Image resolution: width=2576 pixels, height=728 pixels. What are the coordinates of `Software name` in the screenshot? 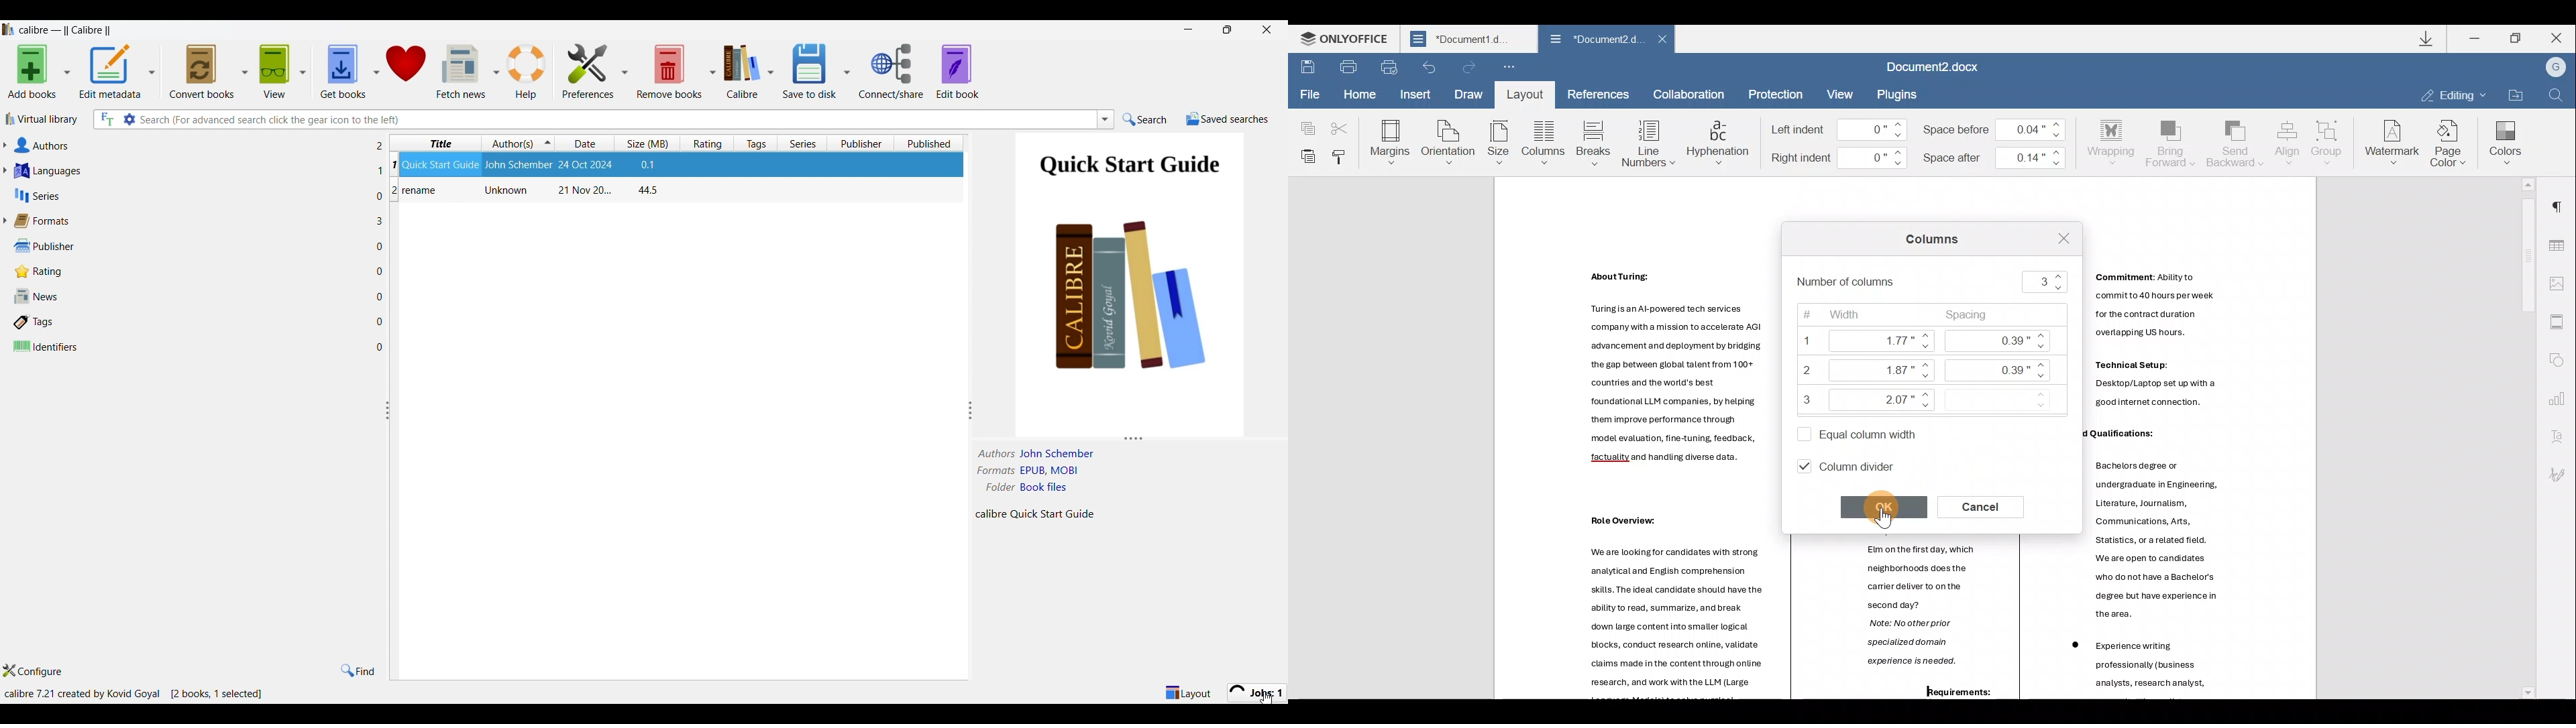 It's located at (69, 30).